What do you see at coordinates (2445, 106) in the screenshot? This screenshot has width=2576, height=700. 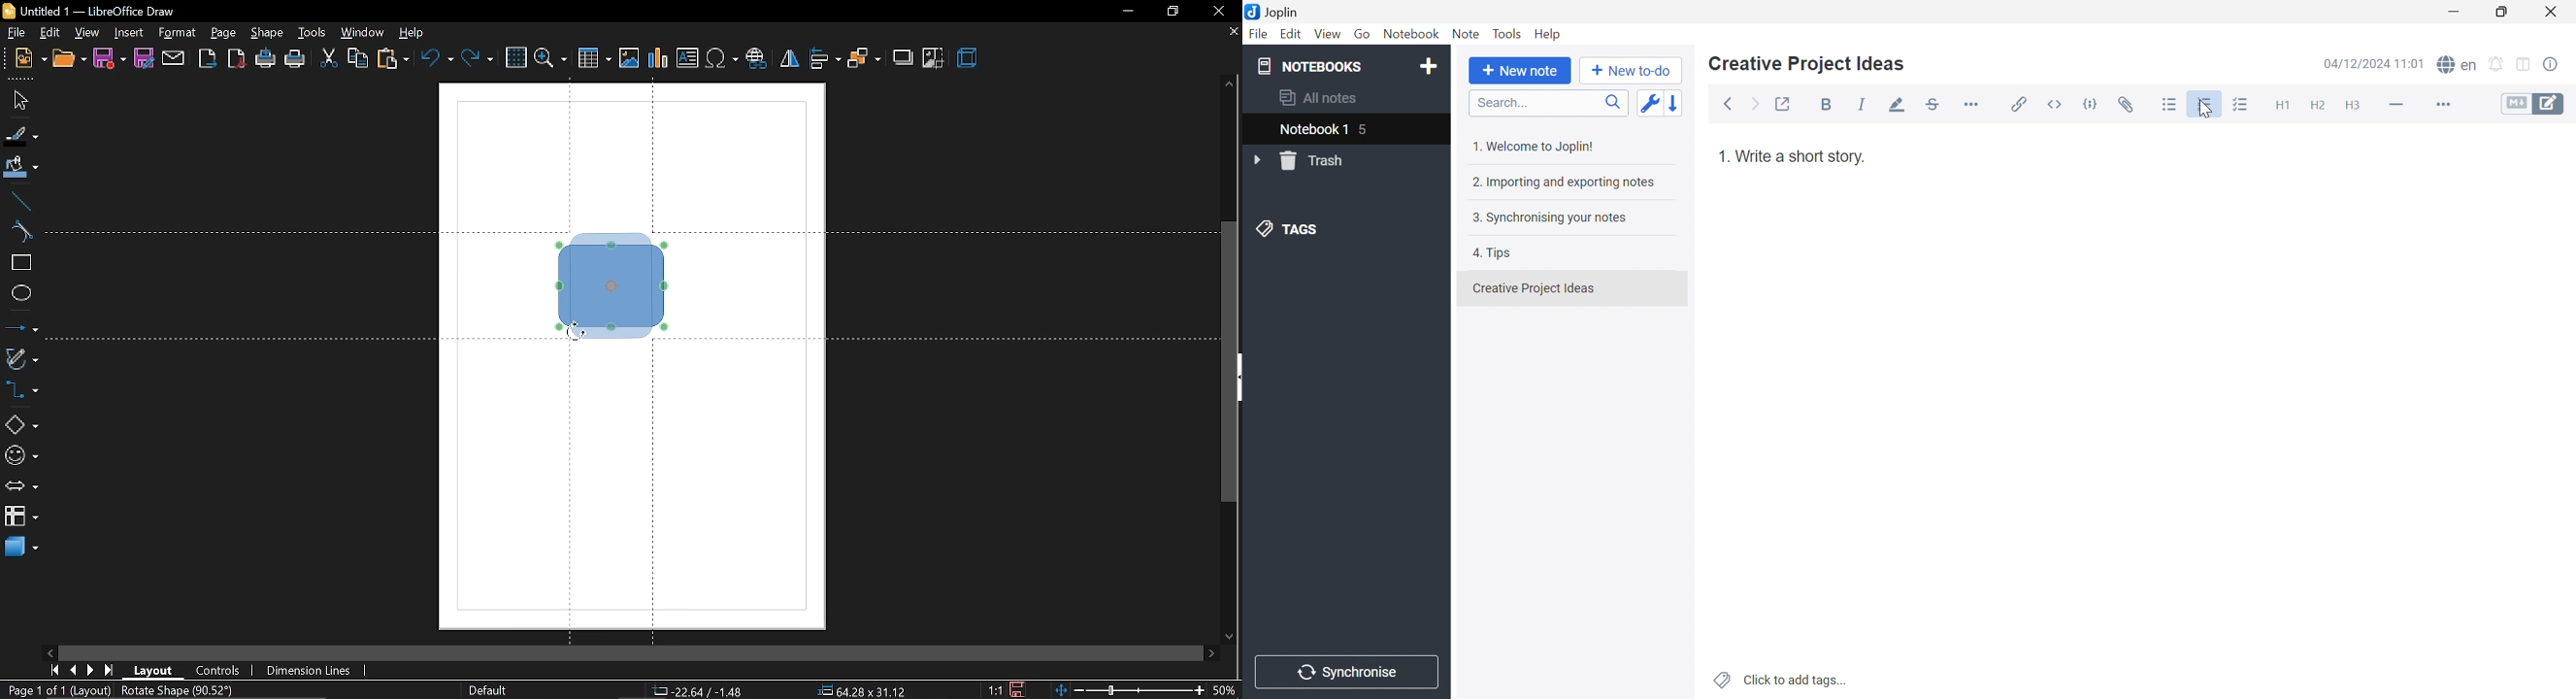 I see `More` at bounding box center [2445, 106].